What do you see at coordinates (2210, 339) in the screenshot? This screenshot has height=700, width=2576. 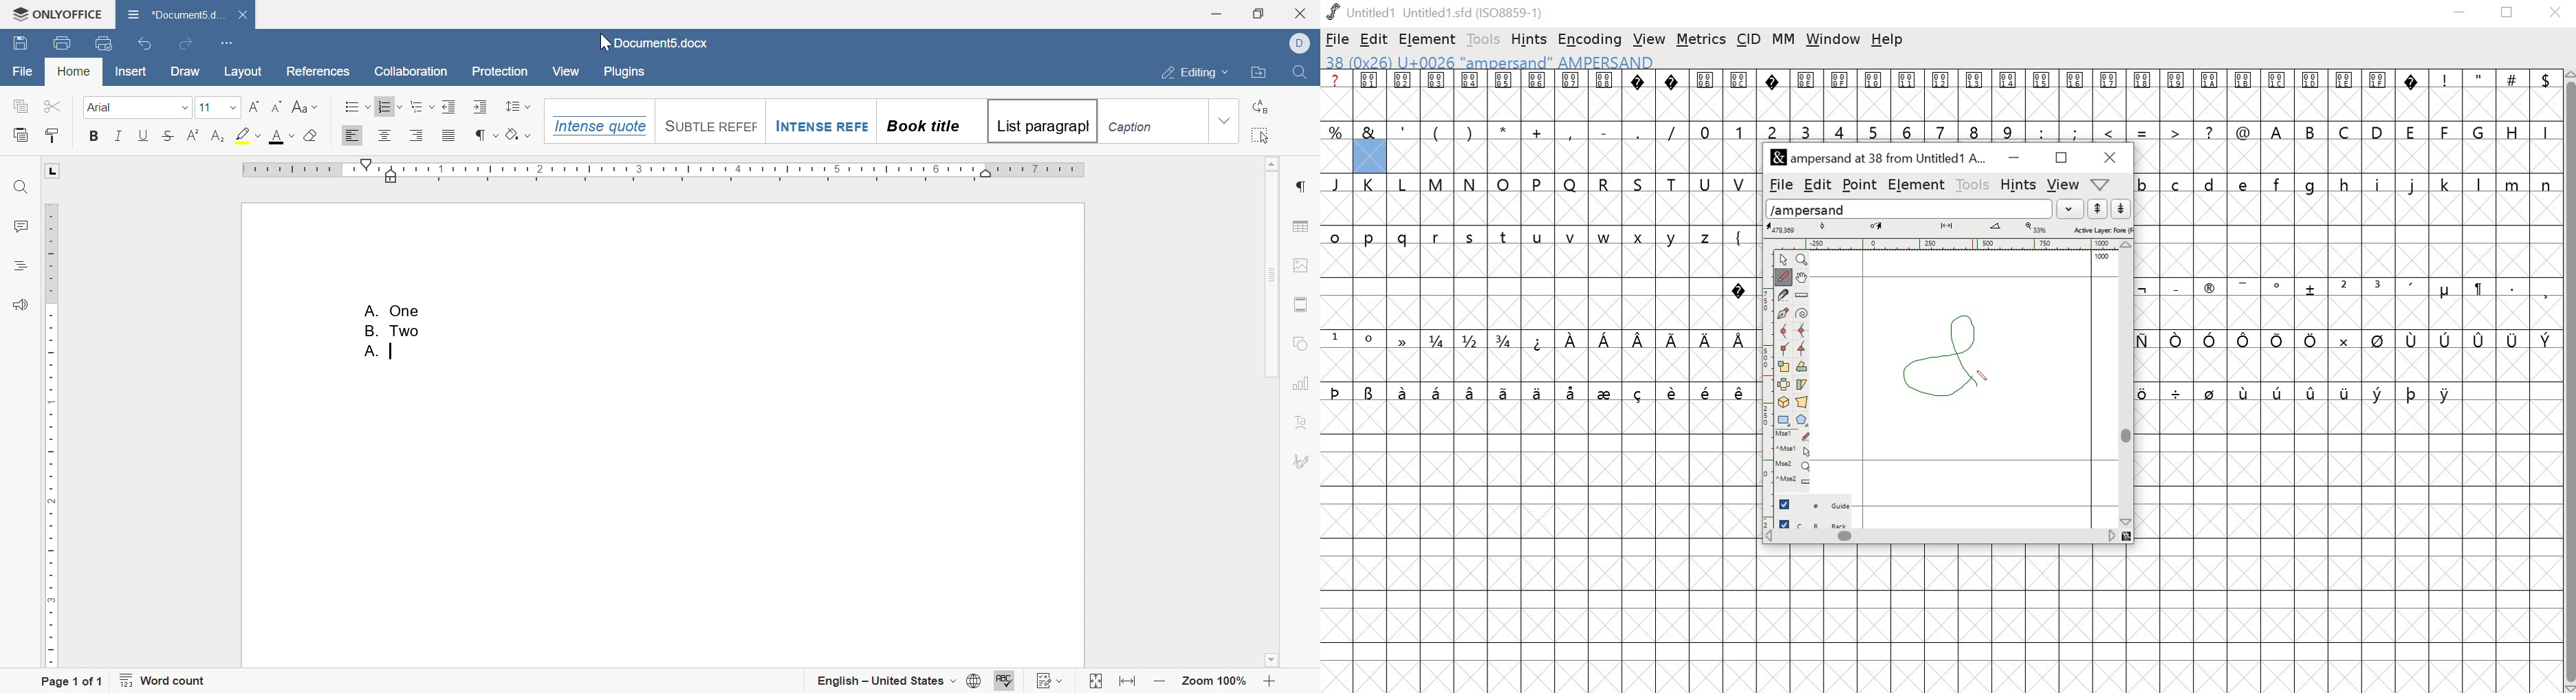 I see `symbol` at bounding box center [2210, 339].